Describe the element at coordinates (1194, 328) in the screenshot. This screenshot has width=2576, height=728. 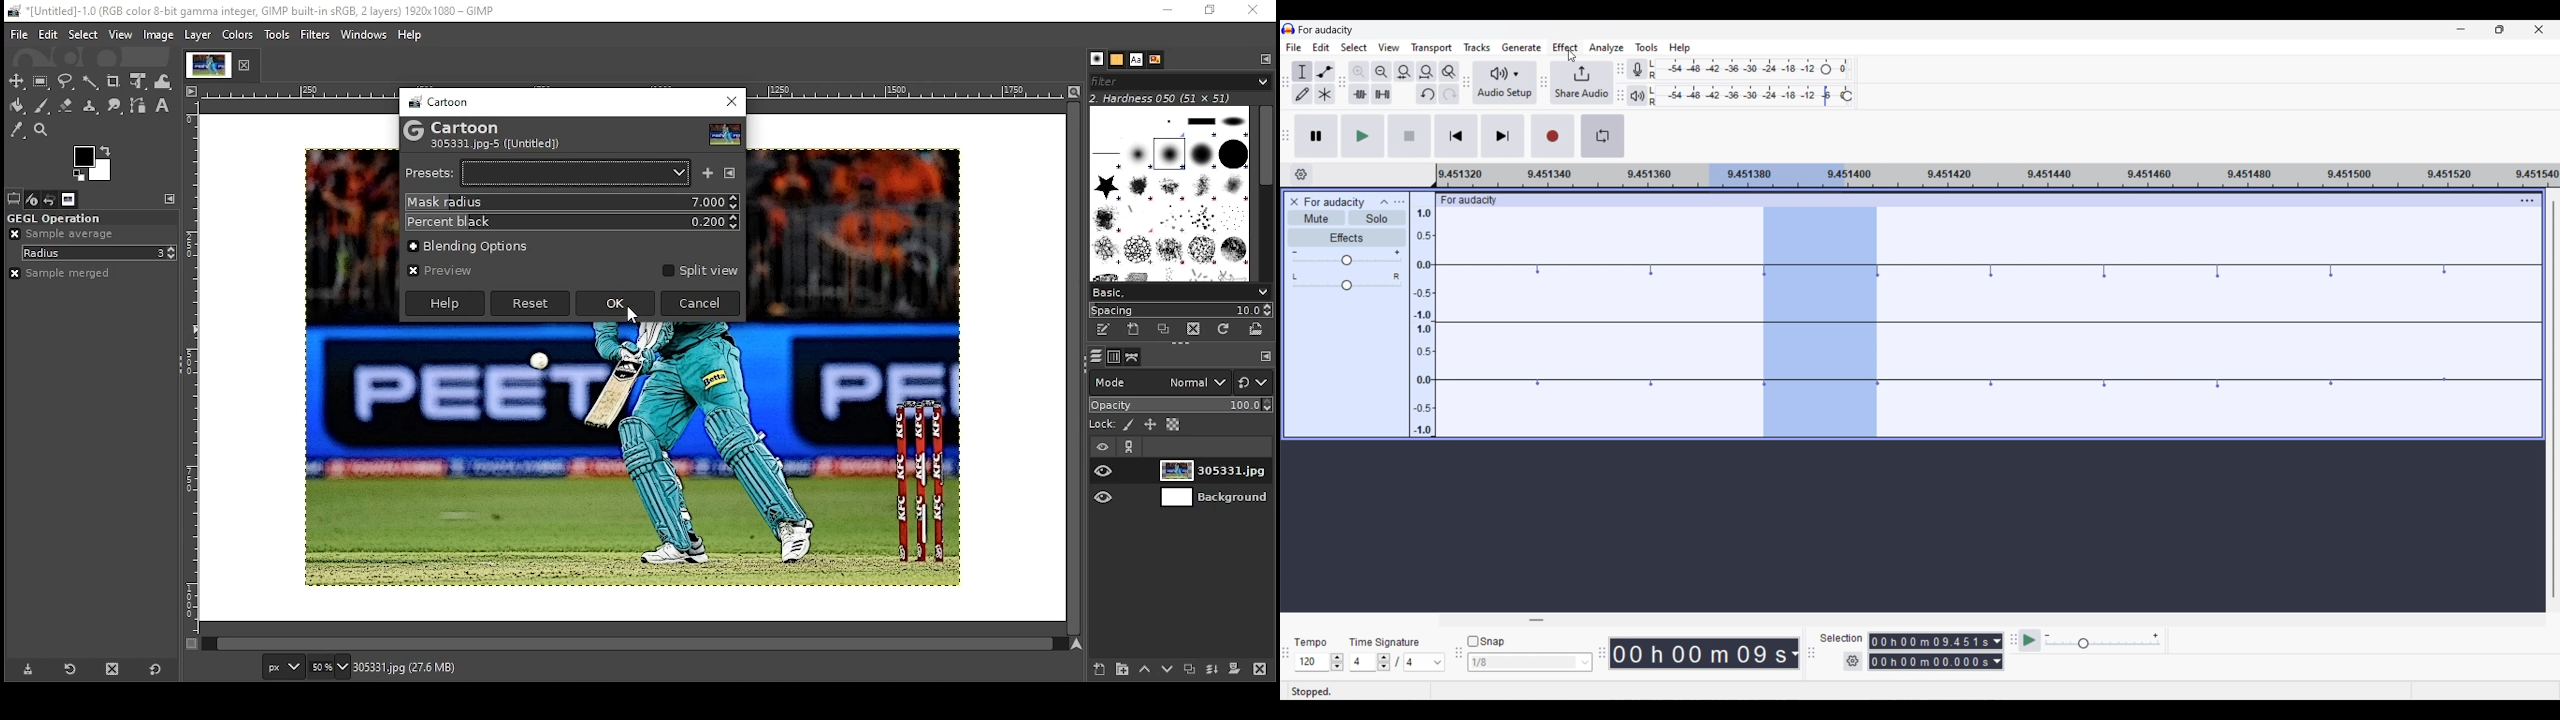
I see `delete this brush` at that location.